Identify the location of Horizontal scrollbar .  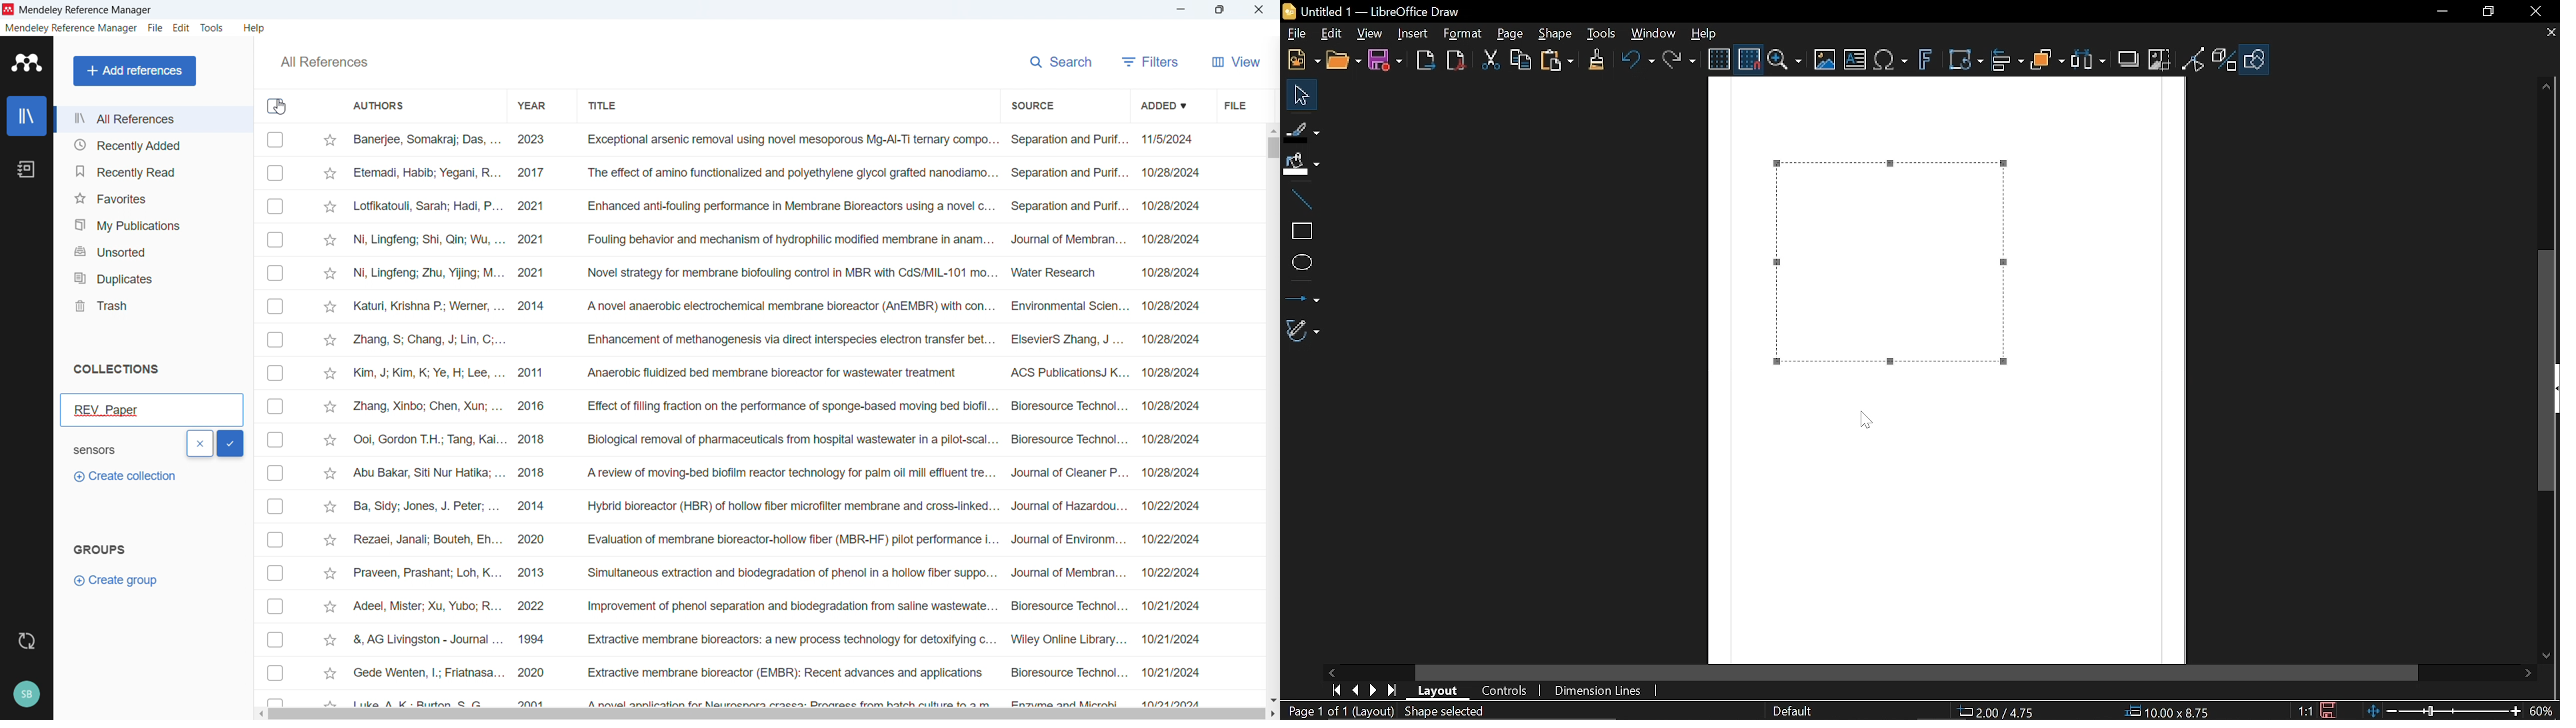
(767, 715).